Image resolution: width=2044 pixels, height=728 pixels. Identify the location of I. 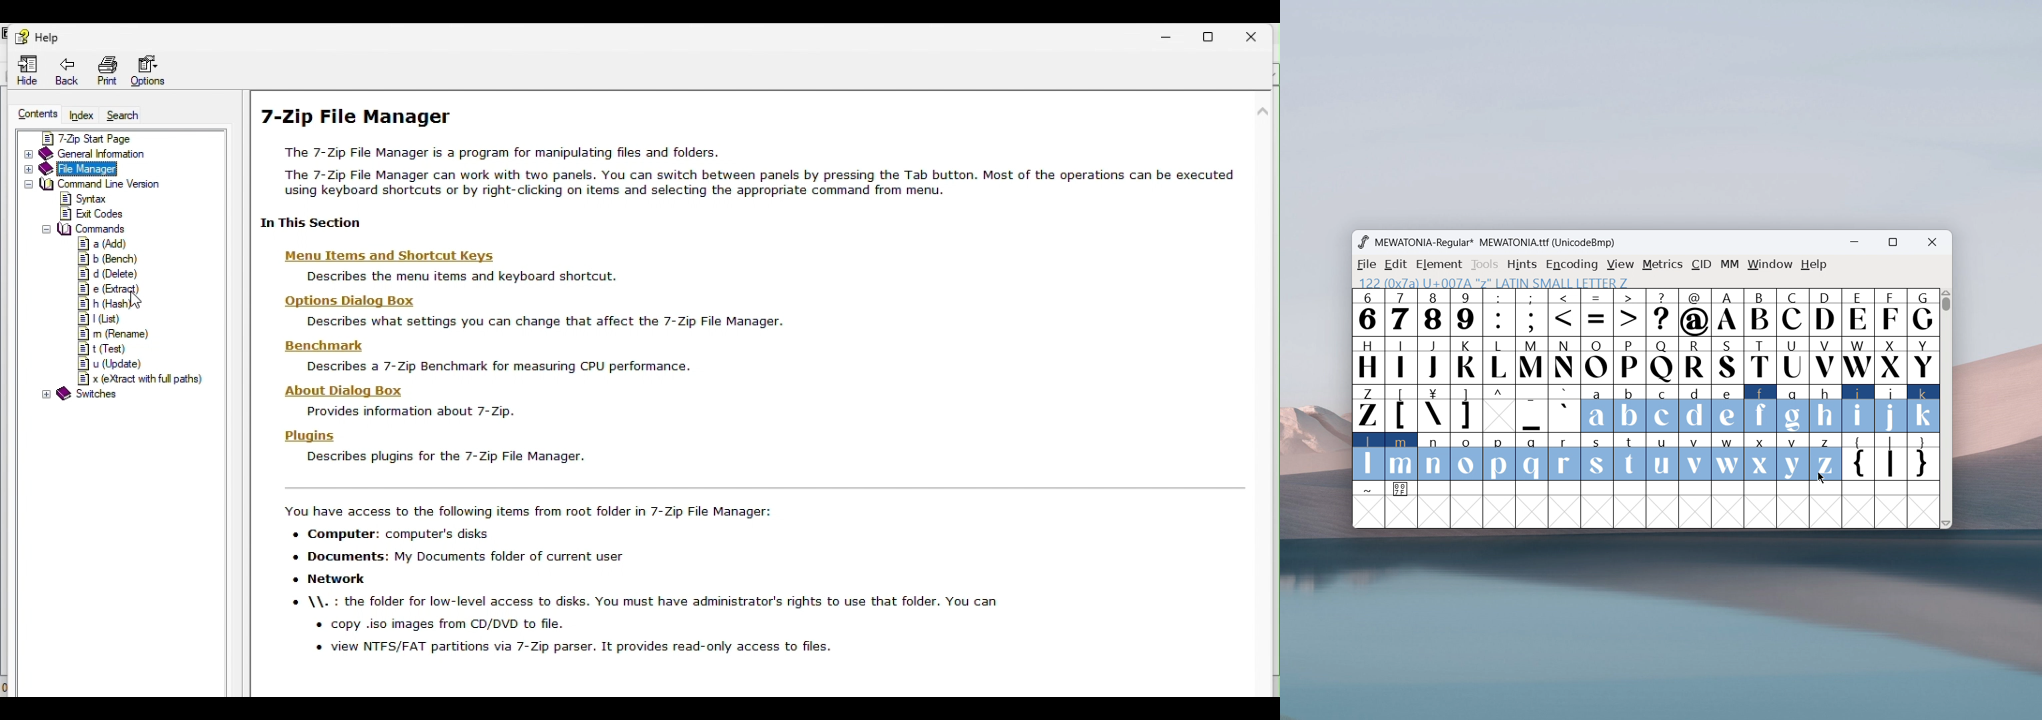
(1401, 359).